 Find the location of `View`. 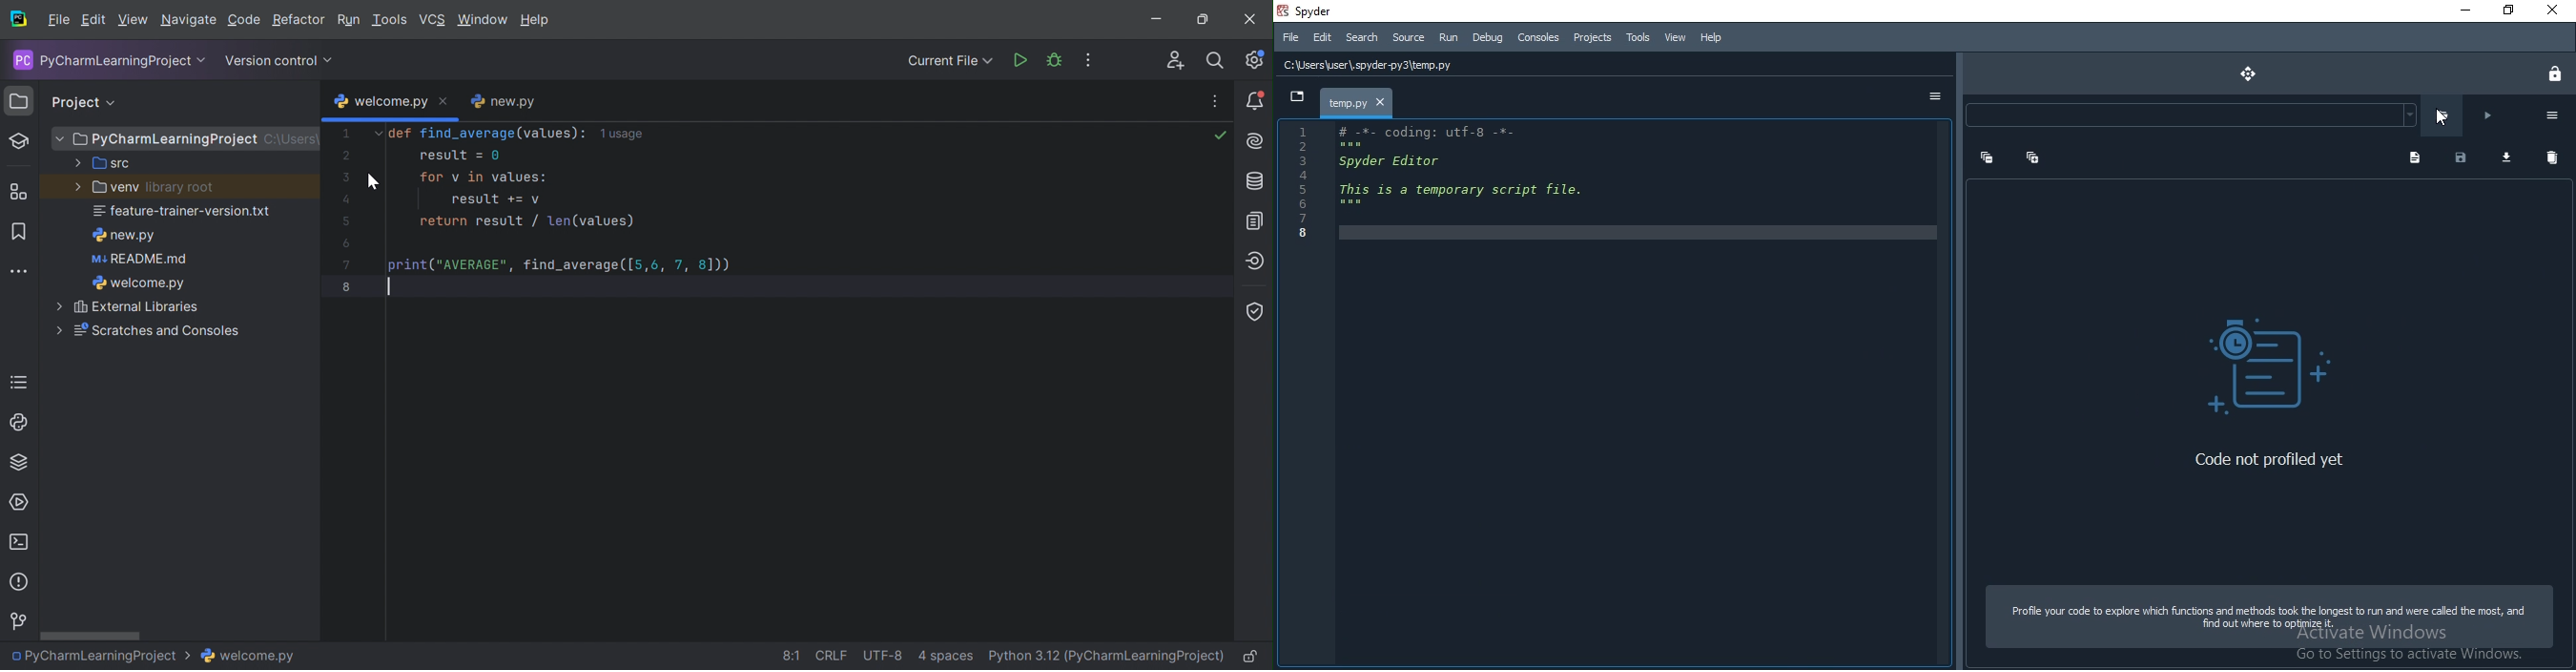

View is located at coordinates (1673, 35).